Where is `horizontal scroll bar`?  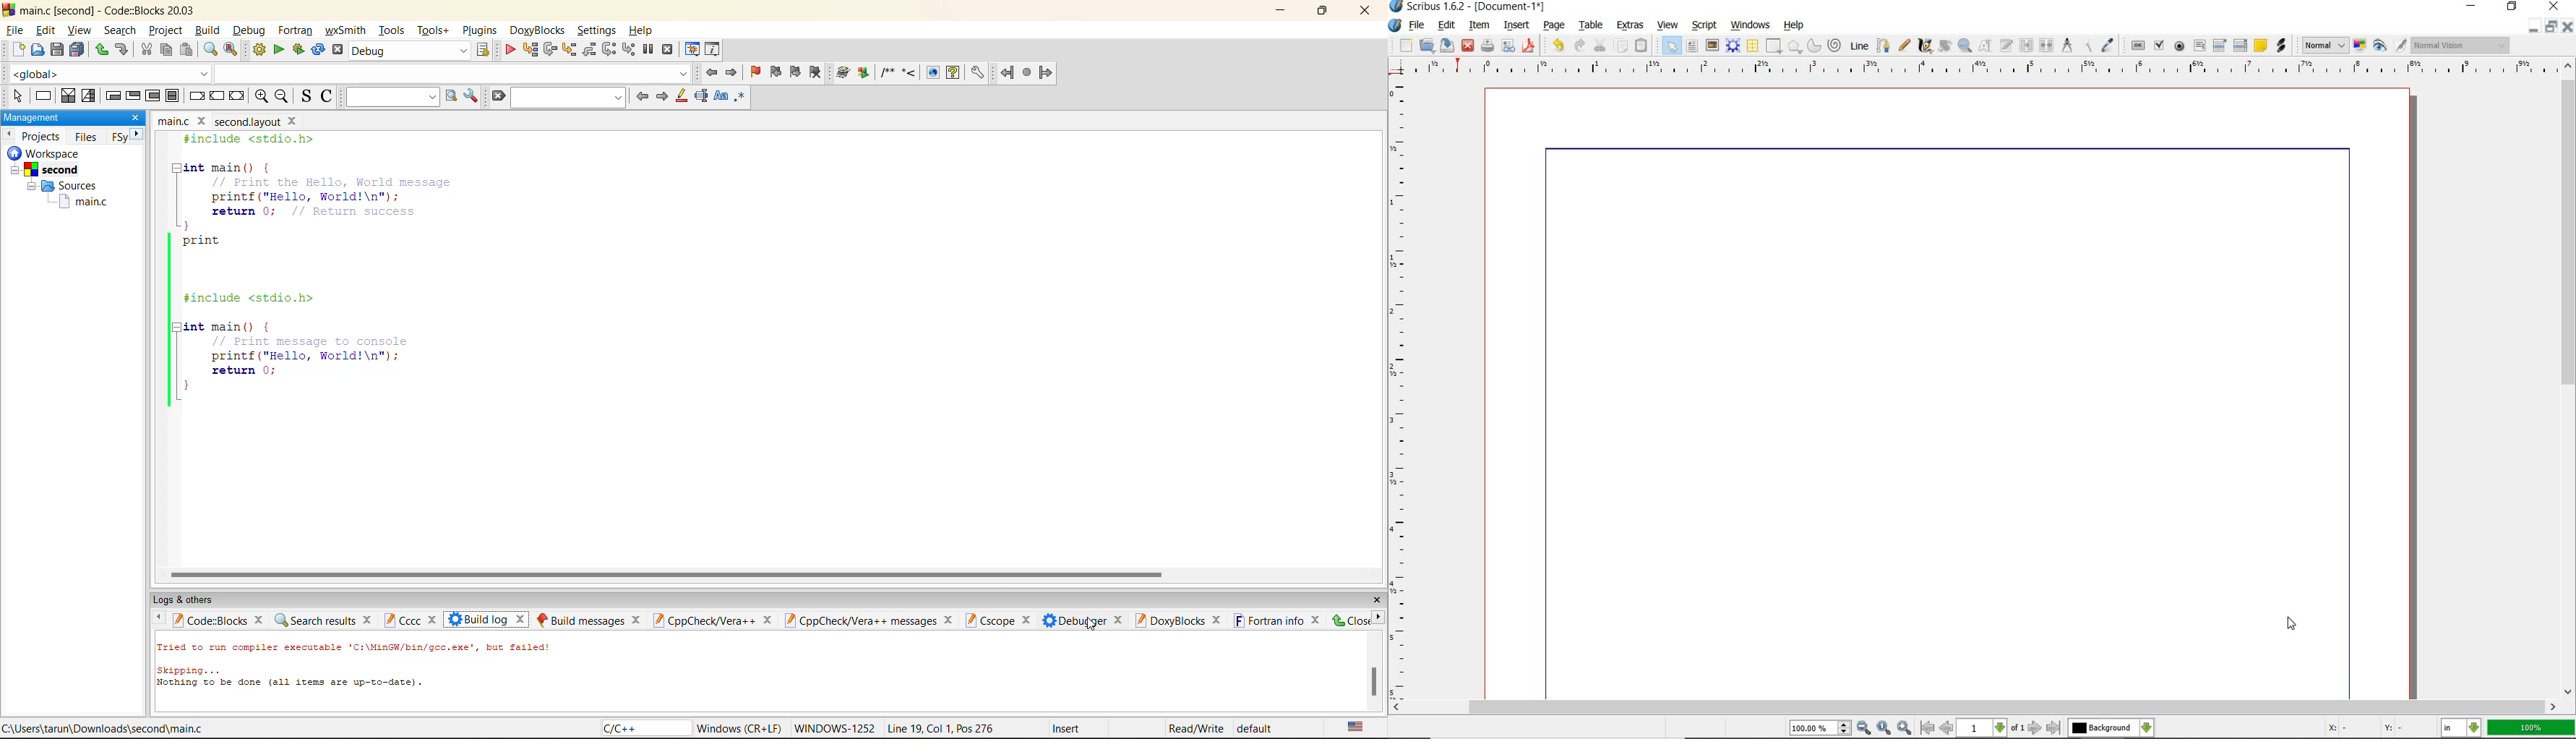 horizontal scroll bar is located at coordinates (671, 571).